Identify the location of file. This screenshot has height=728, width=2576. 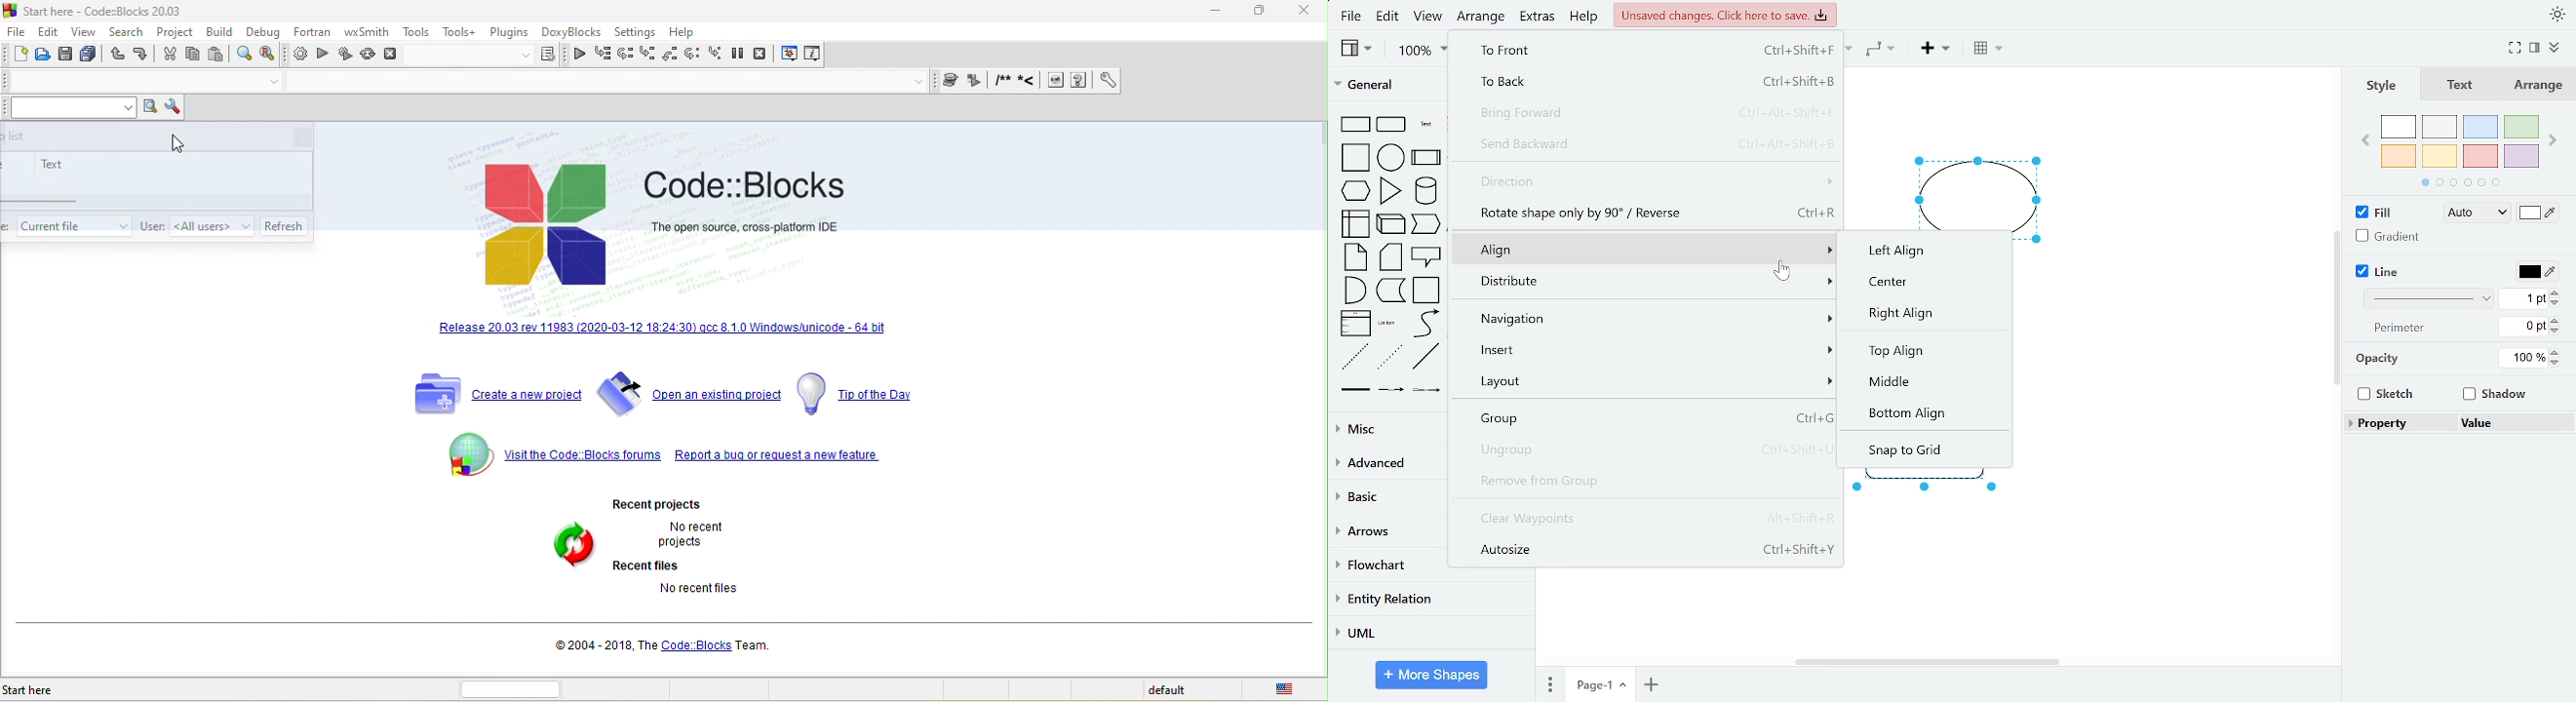
(19, 31).